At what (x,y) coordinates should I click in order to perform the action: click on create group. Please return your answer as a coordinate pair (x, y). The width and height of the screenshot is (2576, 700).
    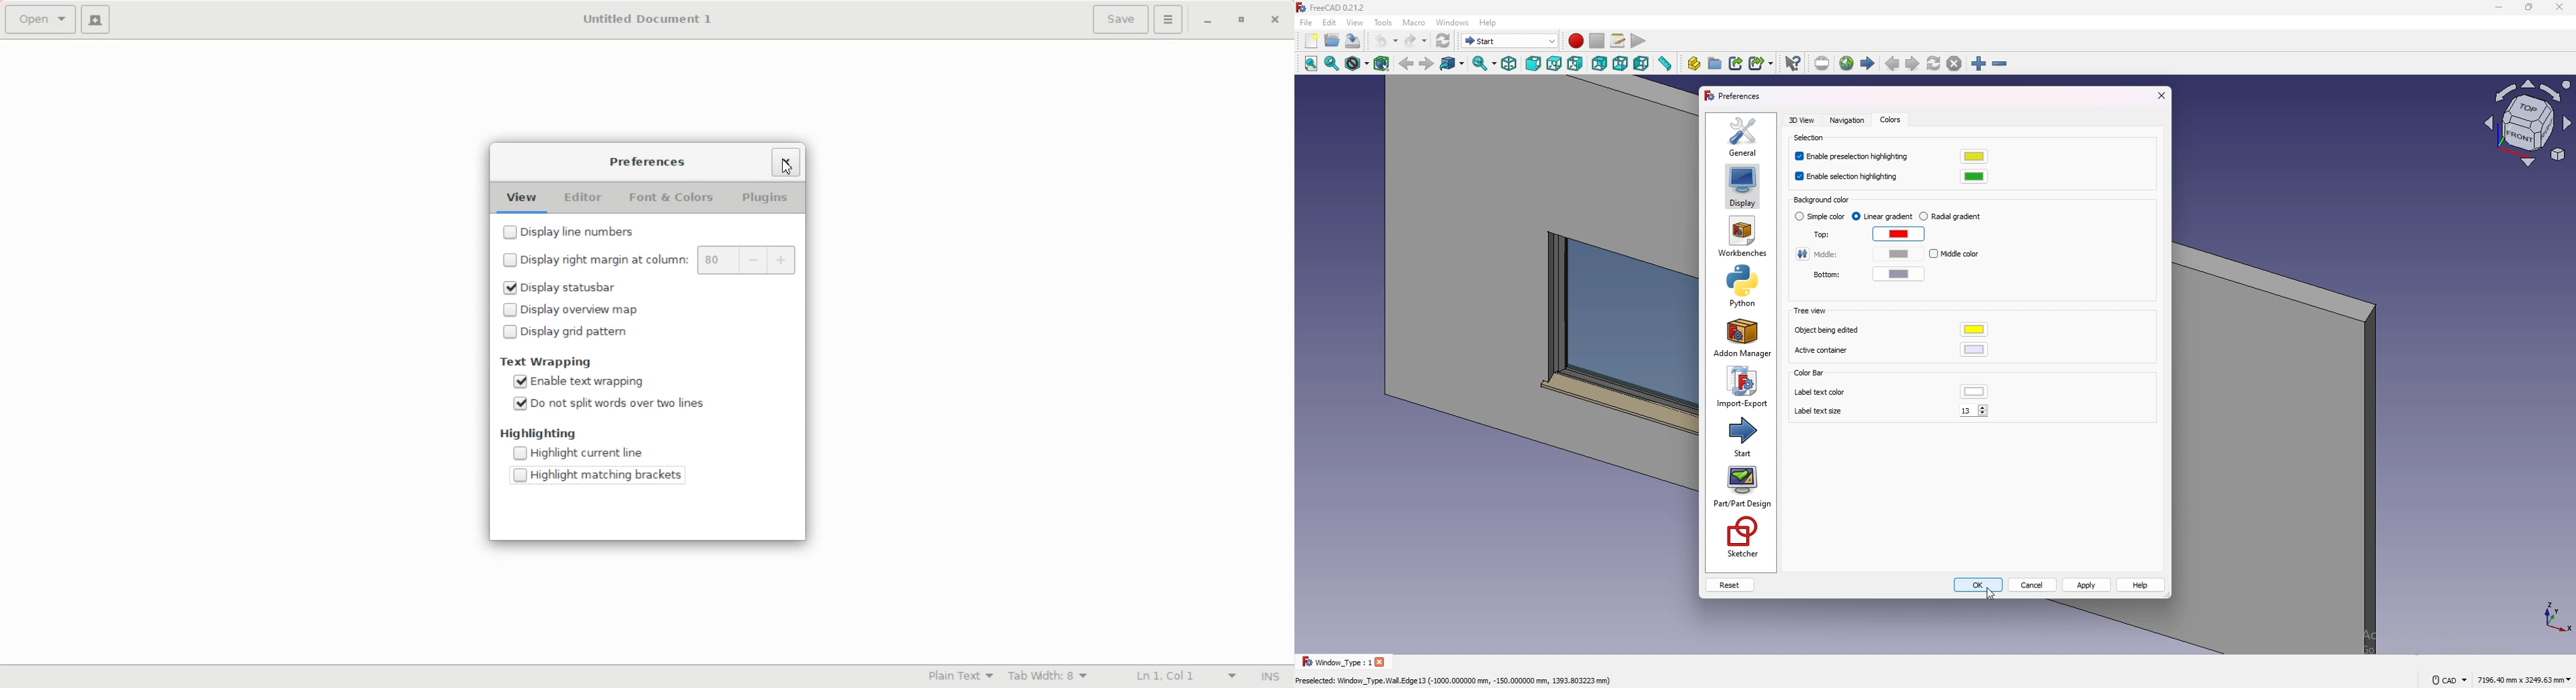
    Looking at the image, I should click on (1716, 63).